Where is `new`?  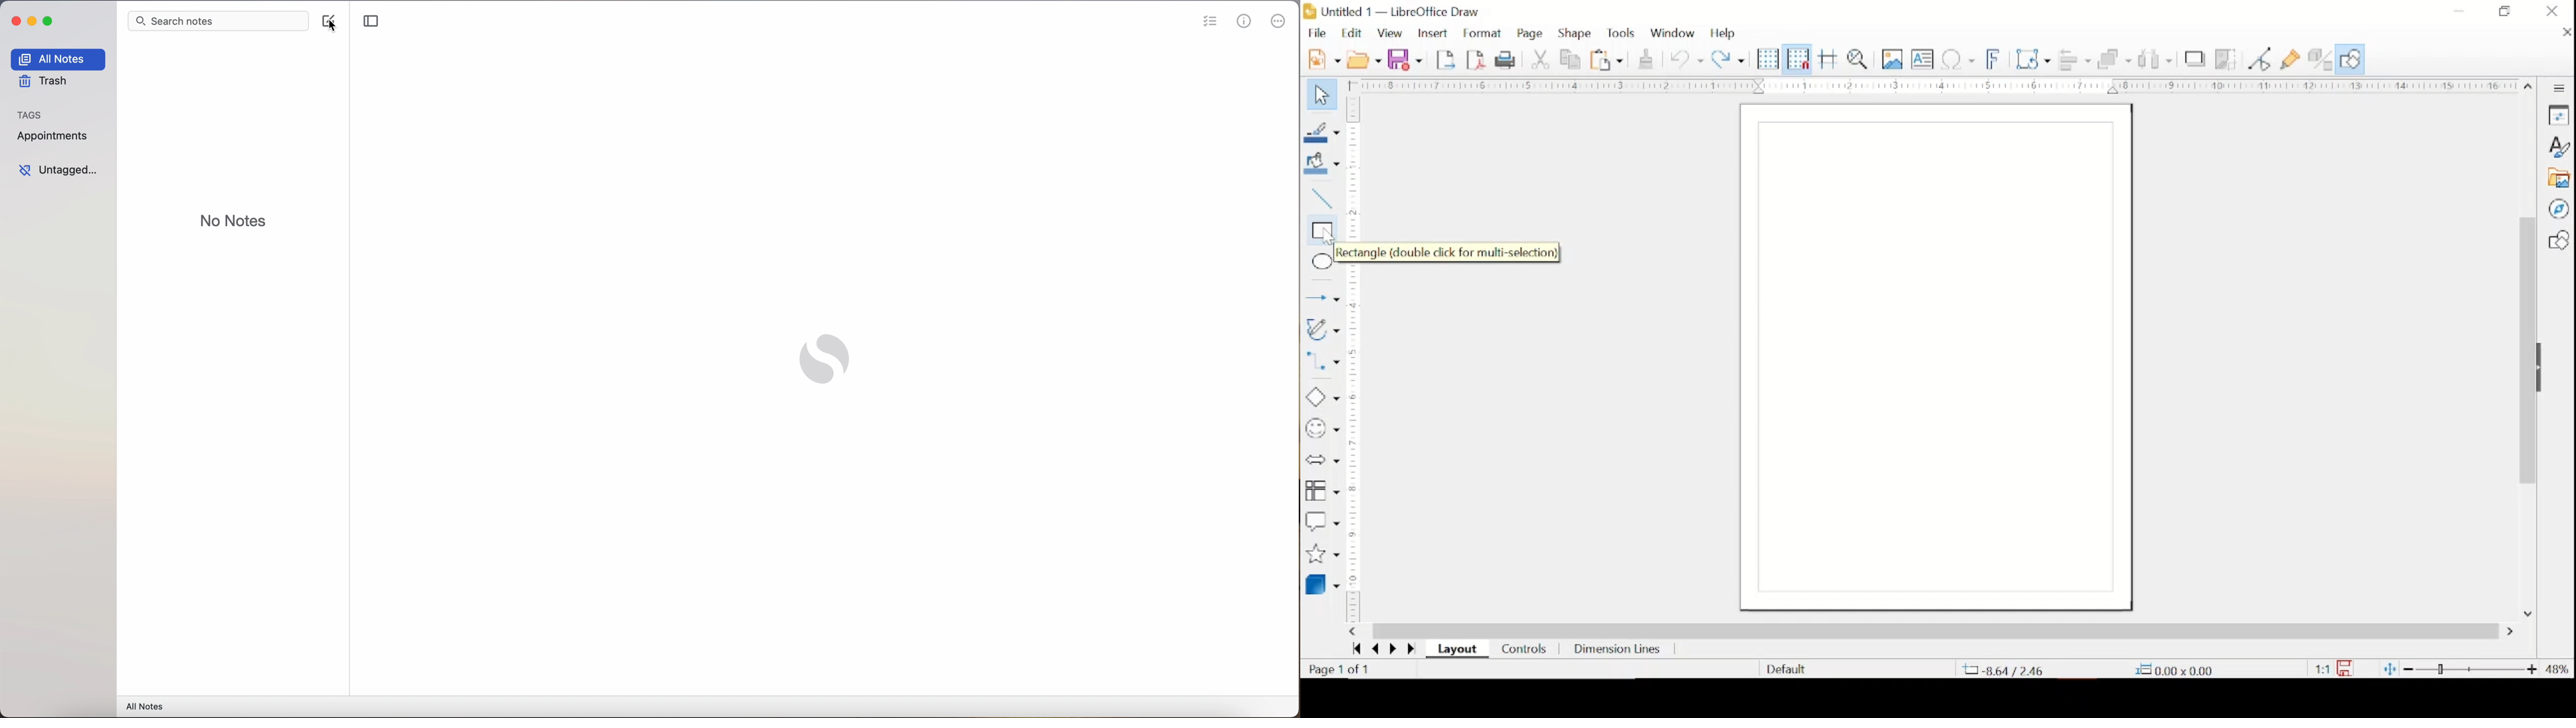
new is located at coordinates (1324, 58).